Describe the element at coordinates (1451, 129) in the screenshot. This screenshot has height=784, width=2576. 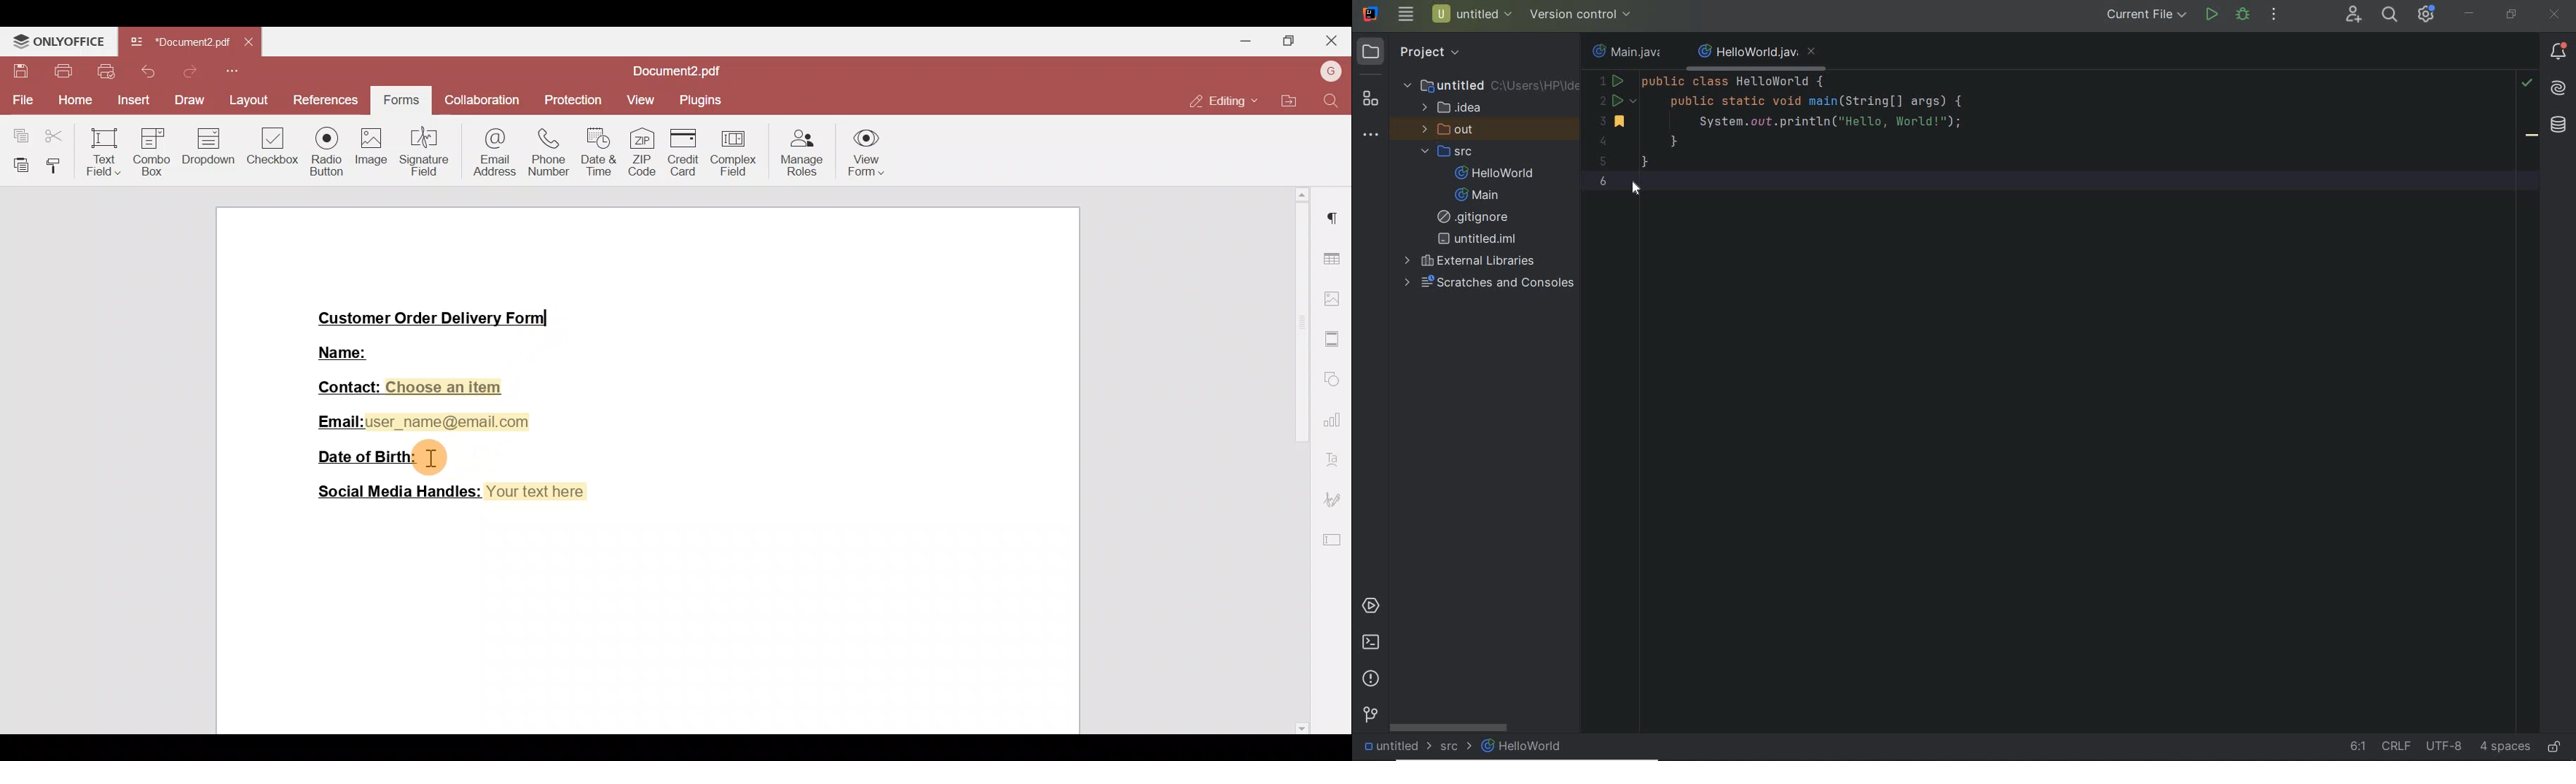
I see `out` at that location.